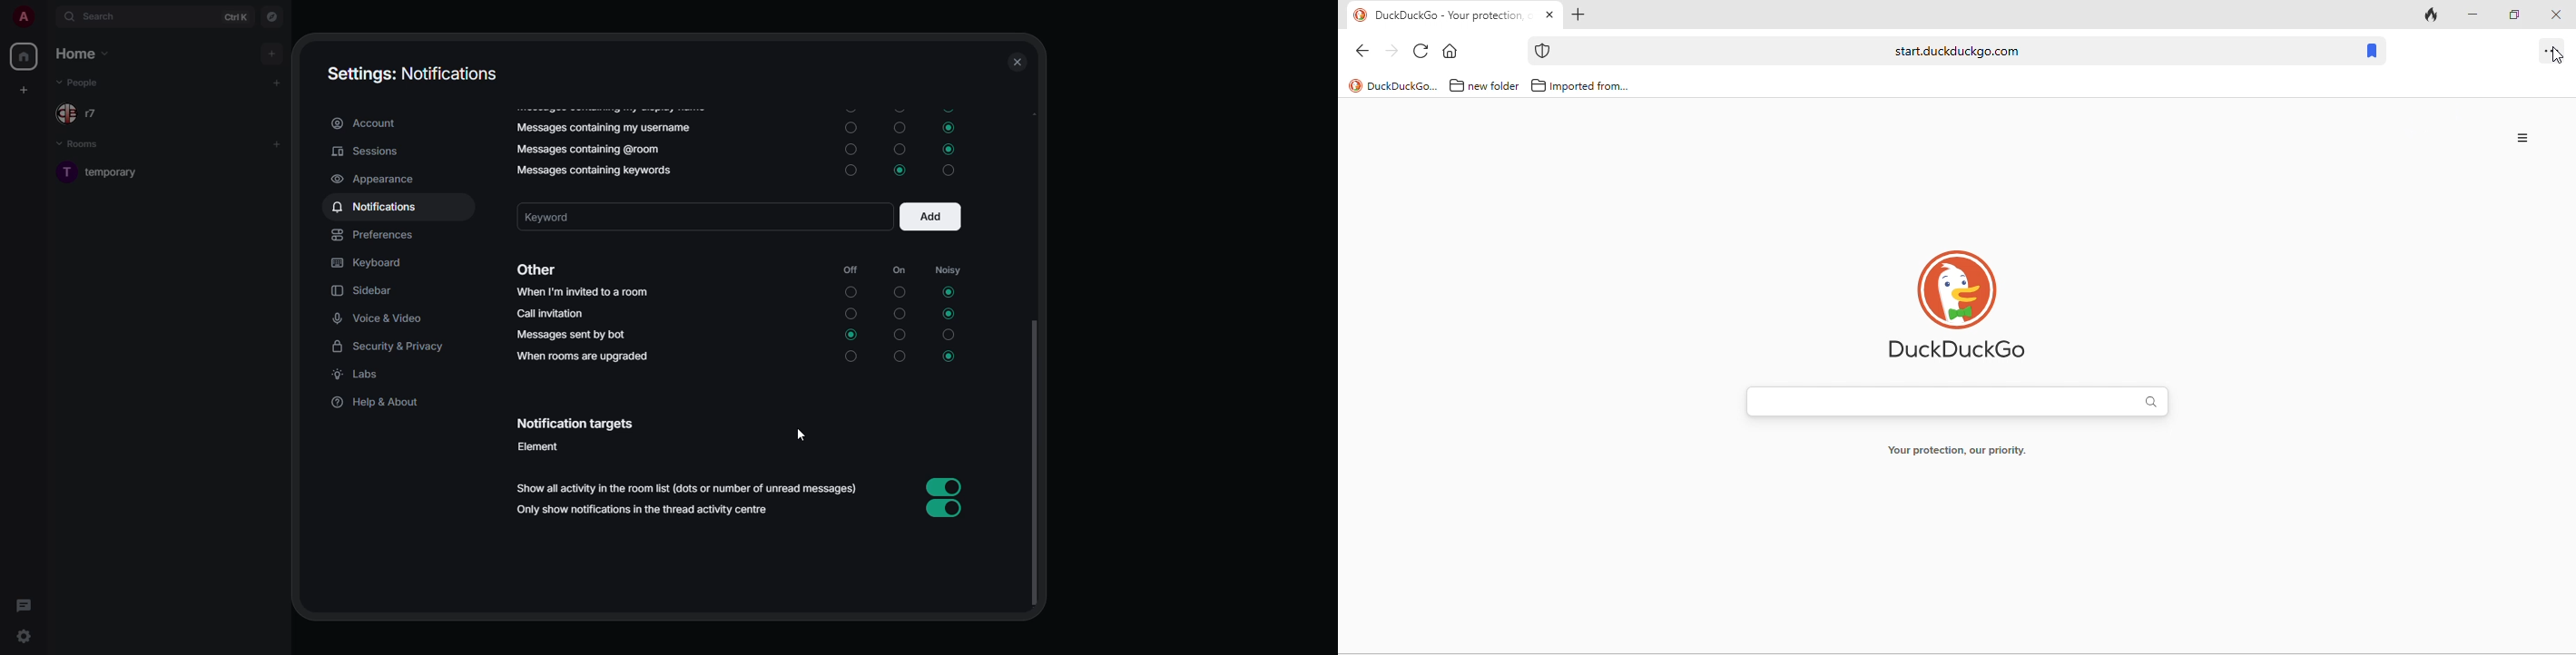  I want to click on search, so click(93, 15).